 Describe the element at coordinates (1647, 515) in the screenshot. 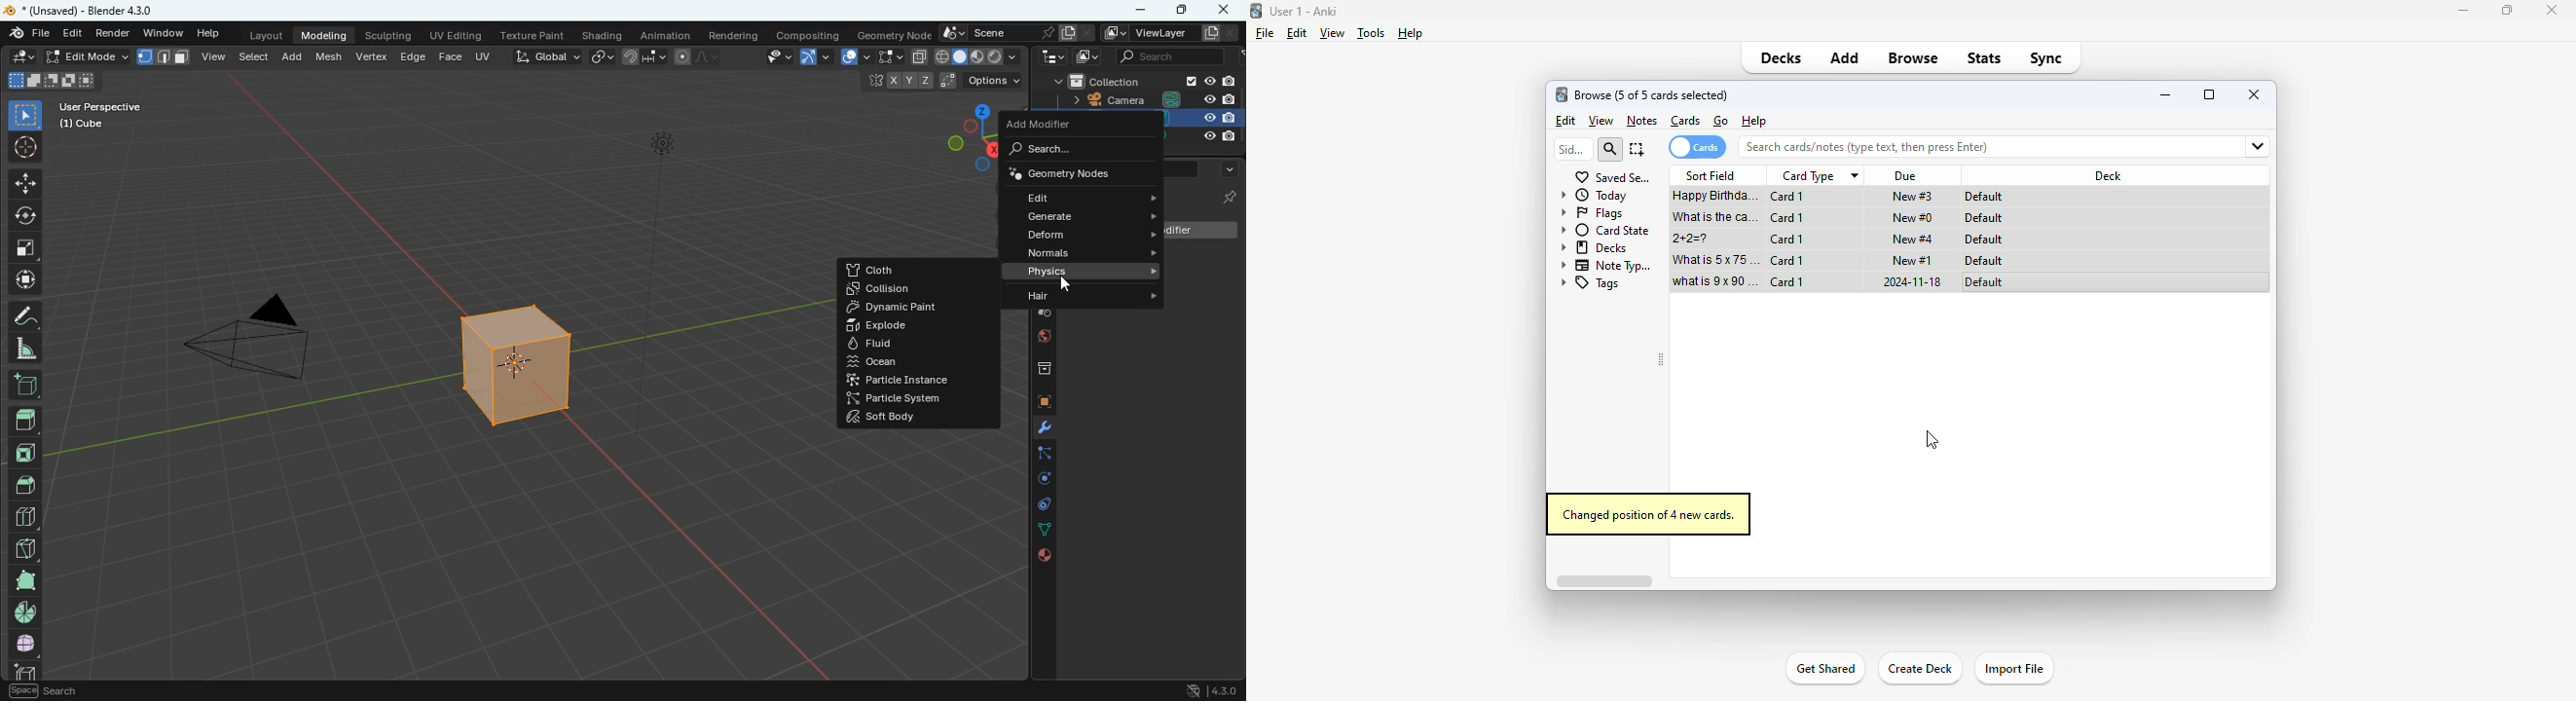

I see `changed position of 4 new cards` at that location.